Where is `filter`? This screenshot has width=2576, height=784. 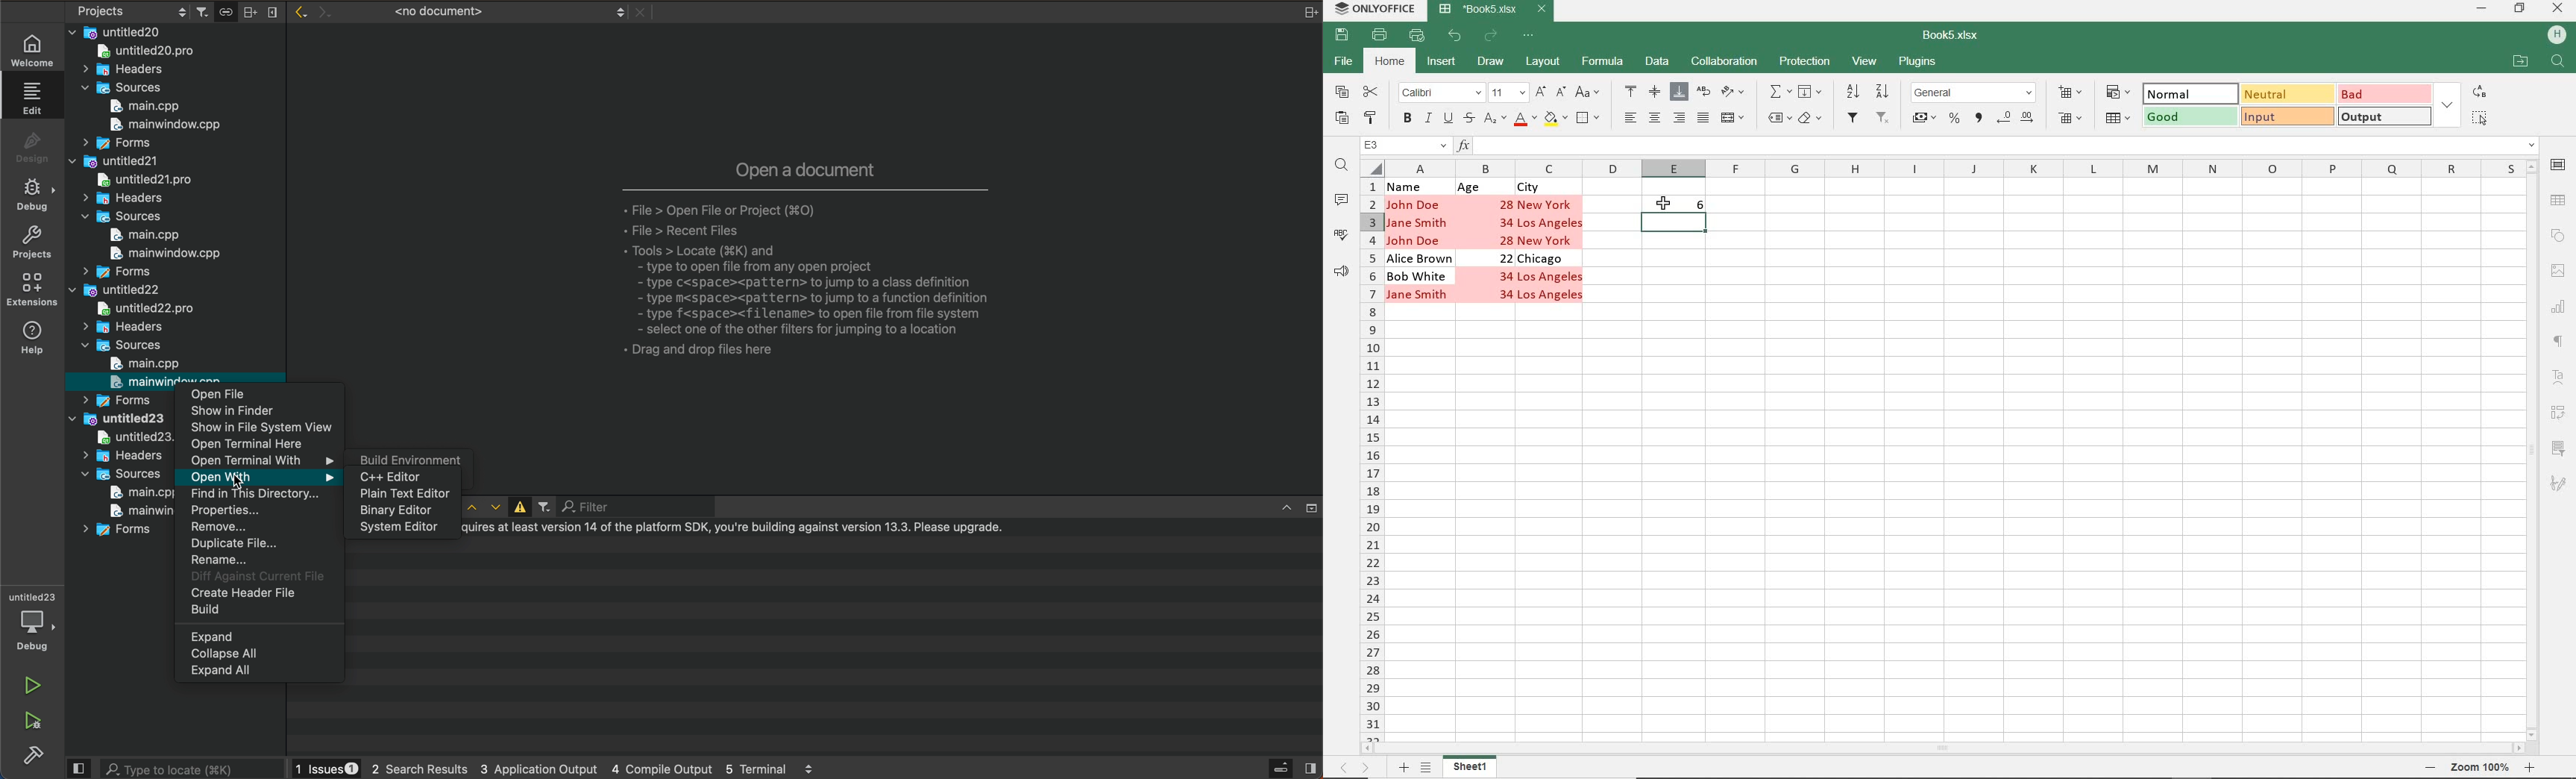 filter is located at coordinates (615, 507).